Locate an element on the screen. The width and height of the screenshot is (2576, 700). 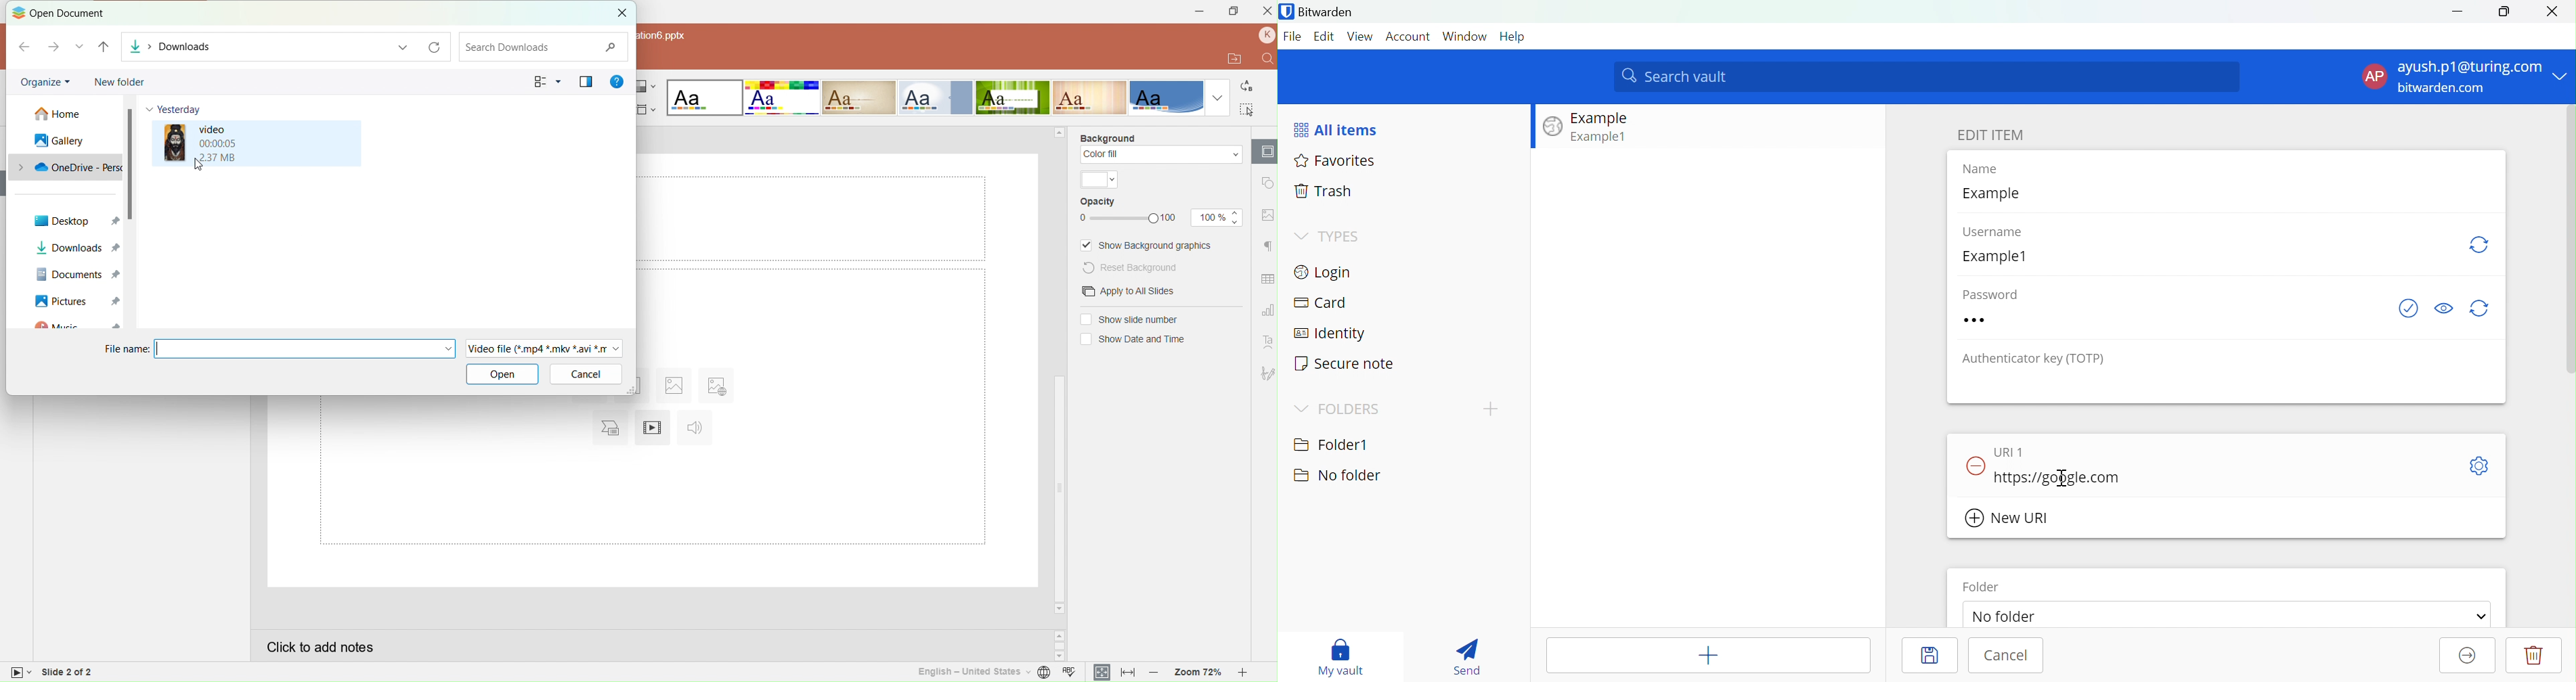
EDIT ITEM is located at coordinates (1990, 135).